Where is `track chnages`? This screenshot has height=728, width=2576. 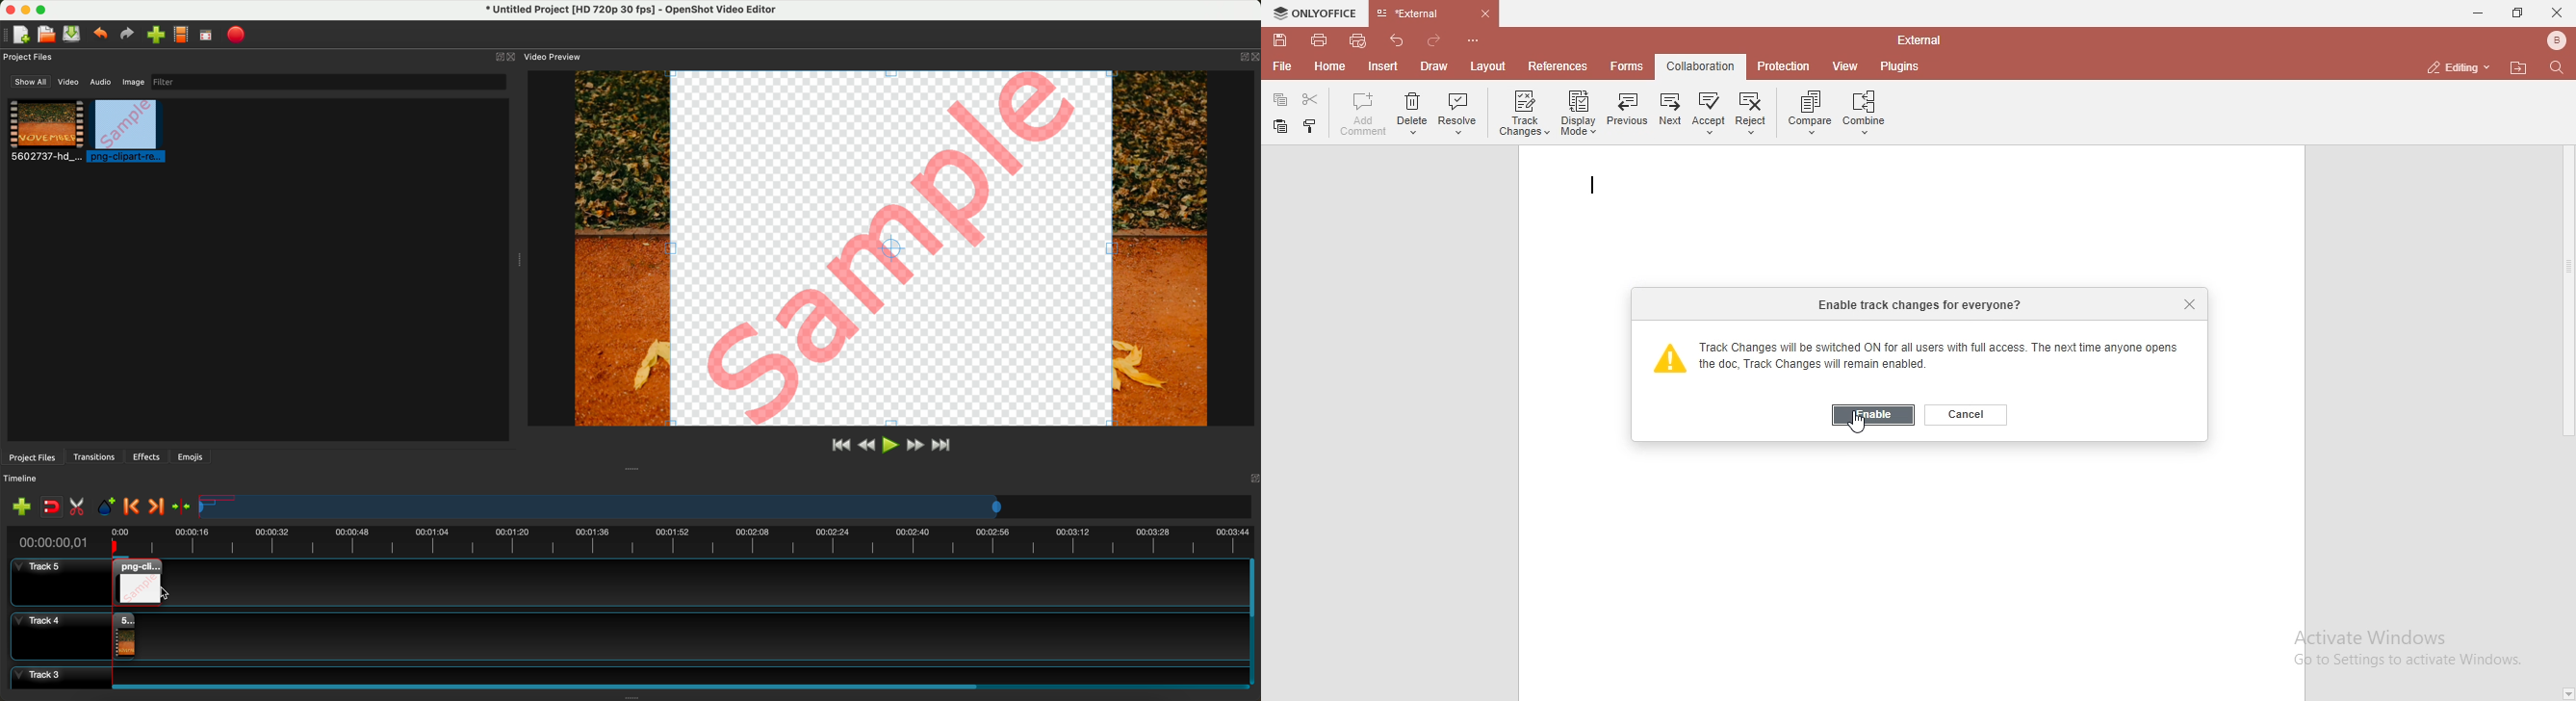 track chnages is located at coordinates (1526, 115).